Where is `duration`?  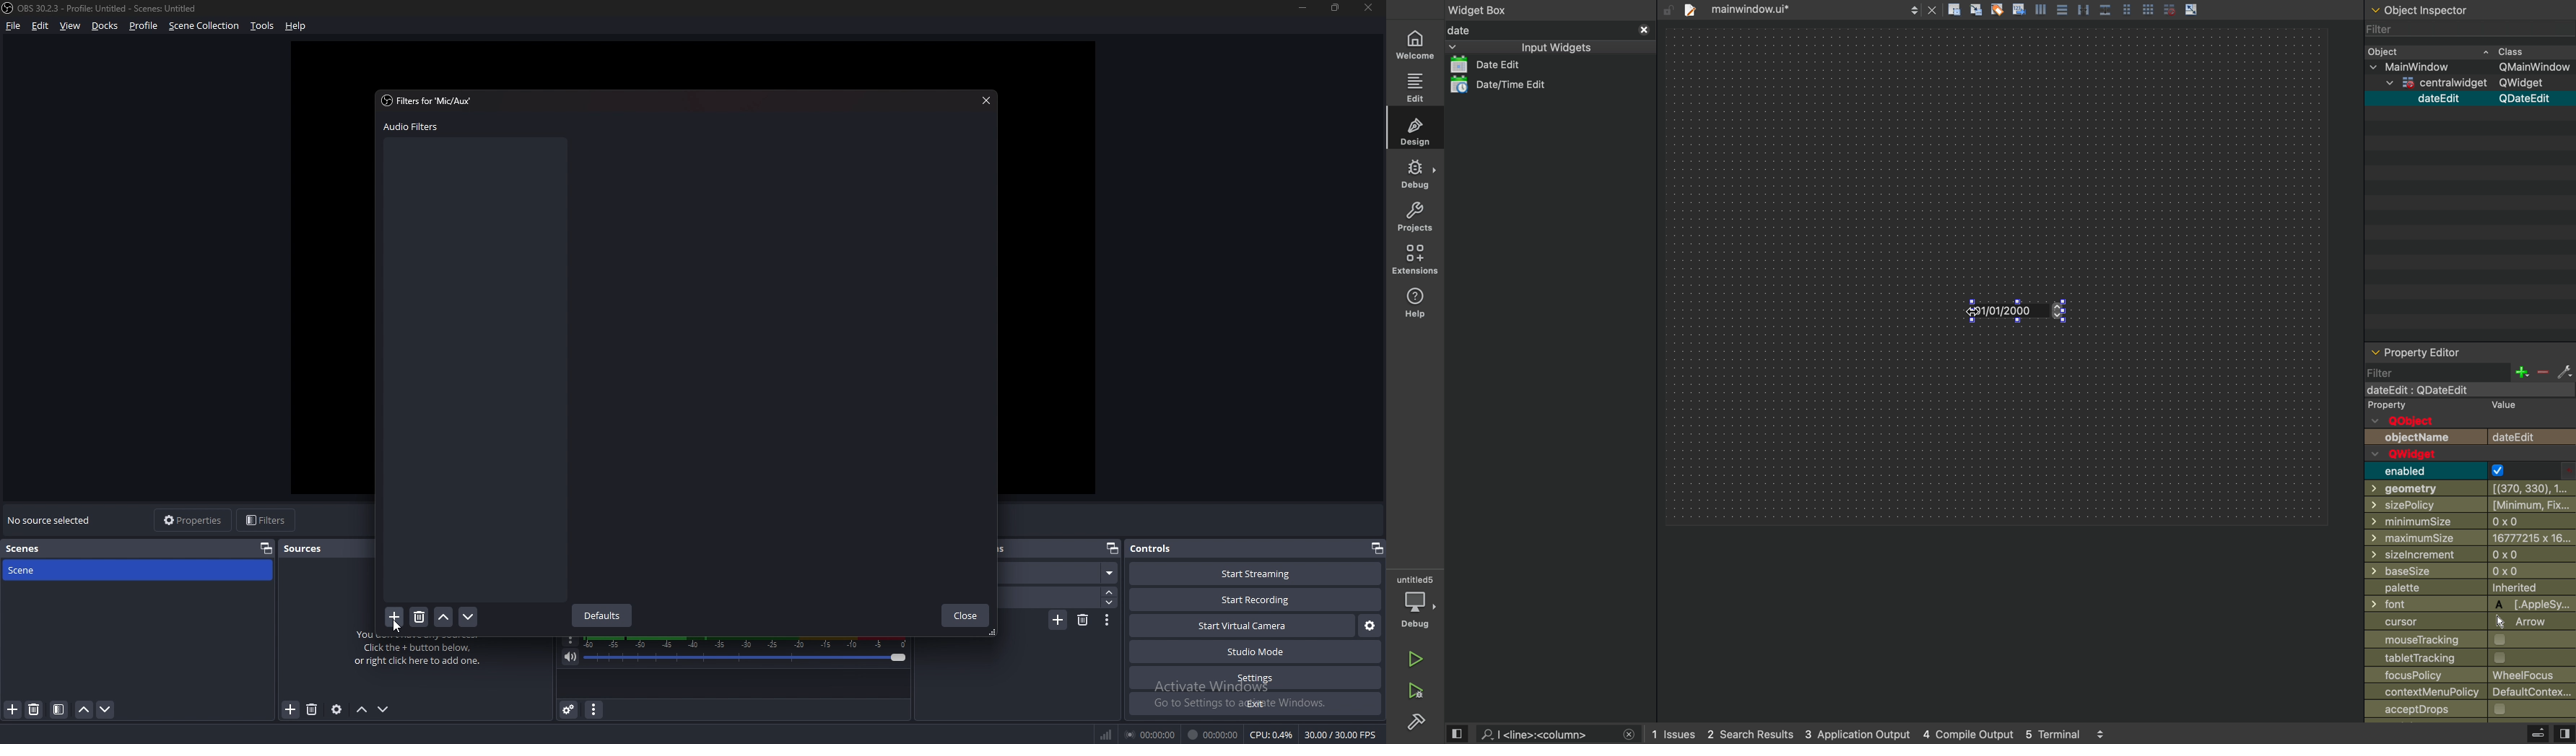 duration is located at coordinates (1050, 598).